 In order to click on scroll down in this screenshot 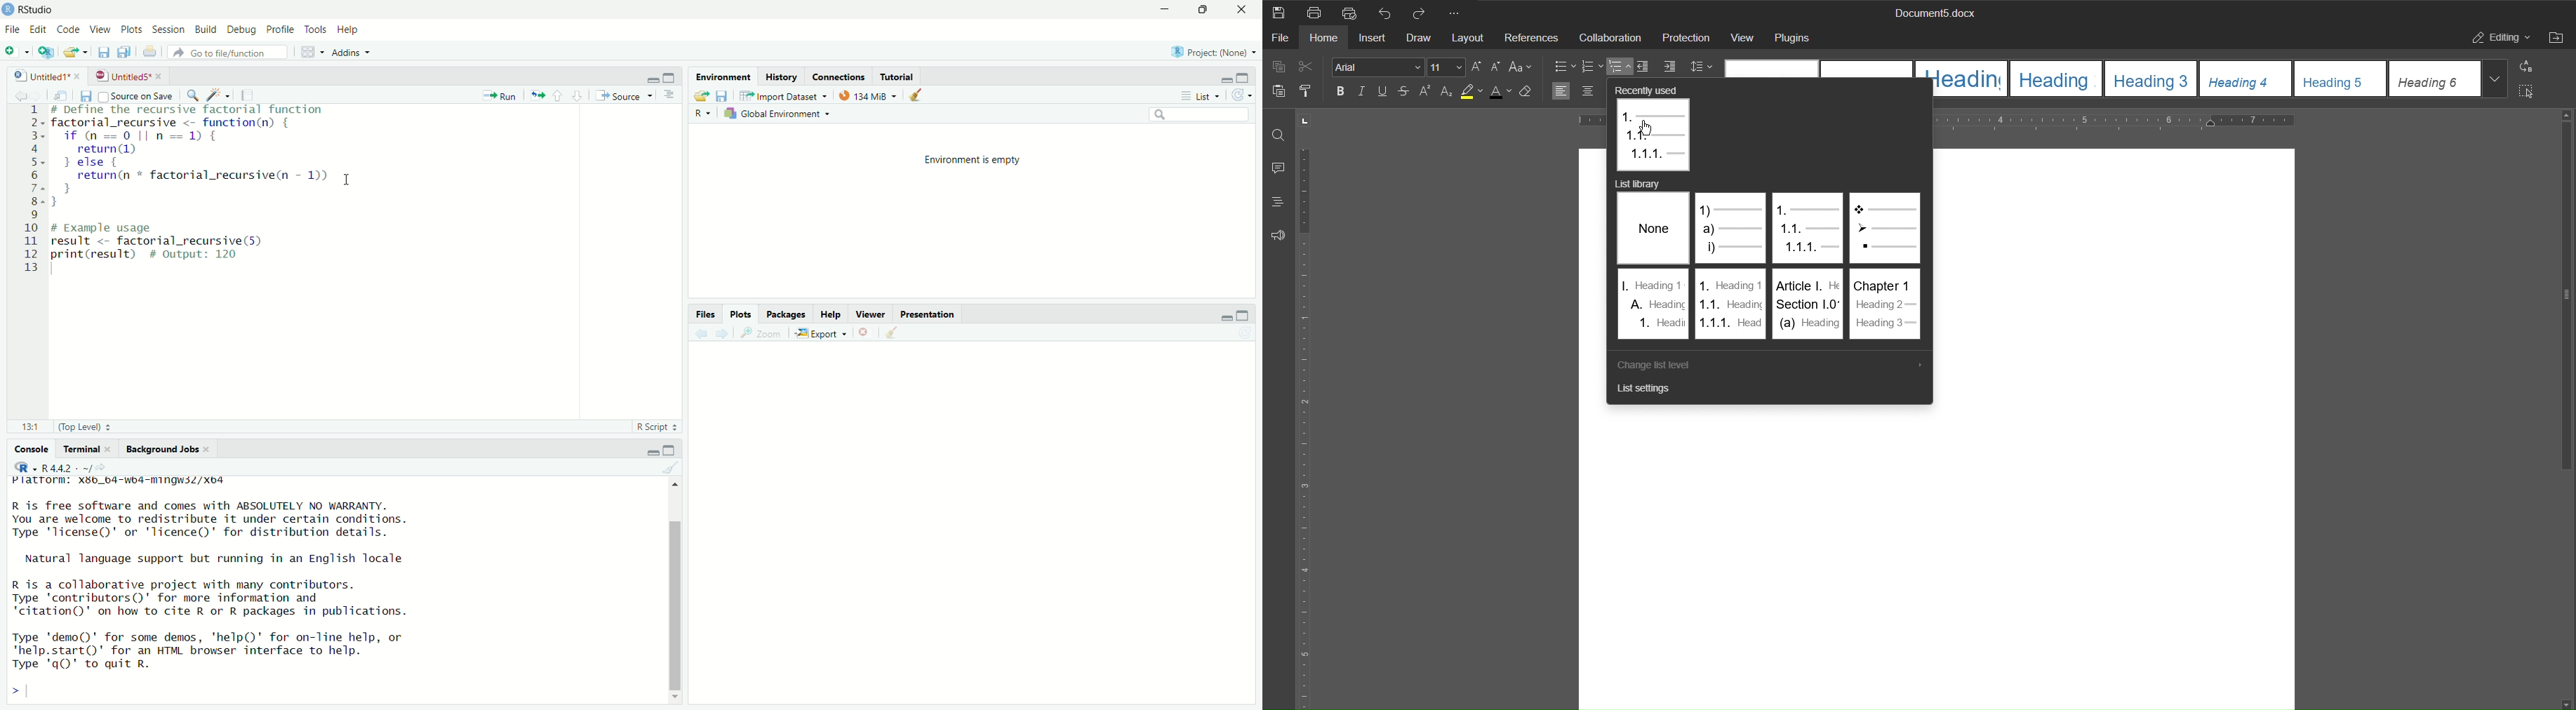, I will do `click(2565, 704)`.